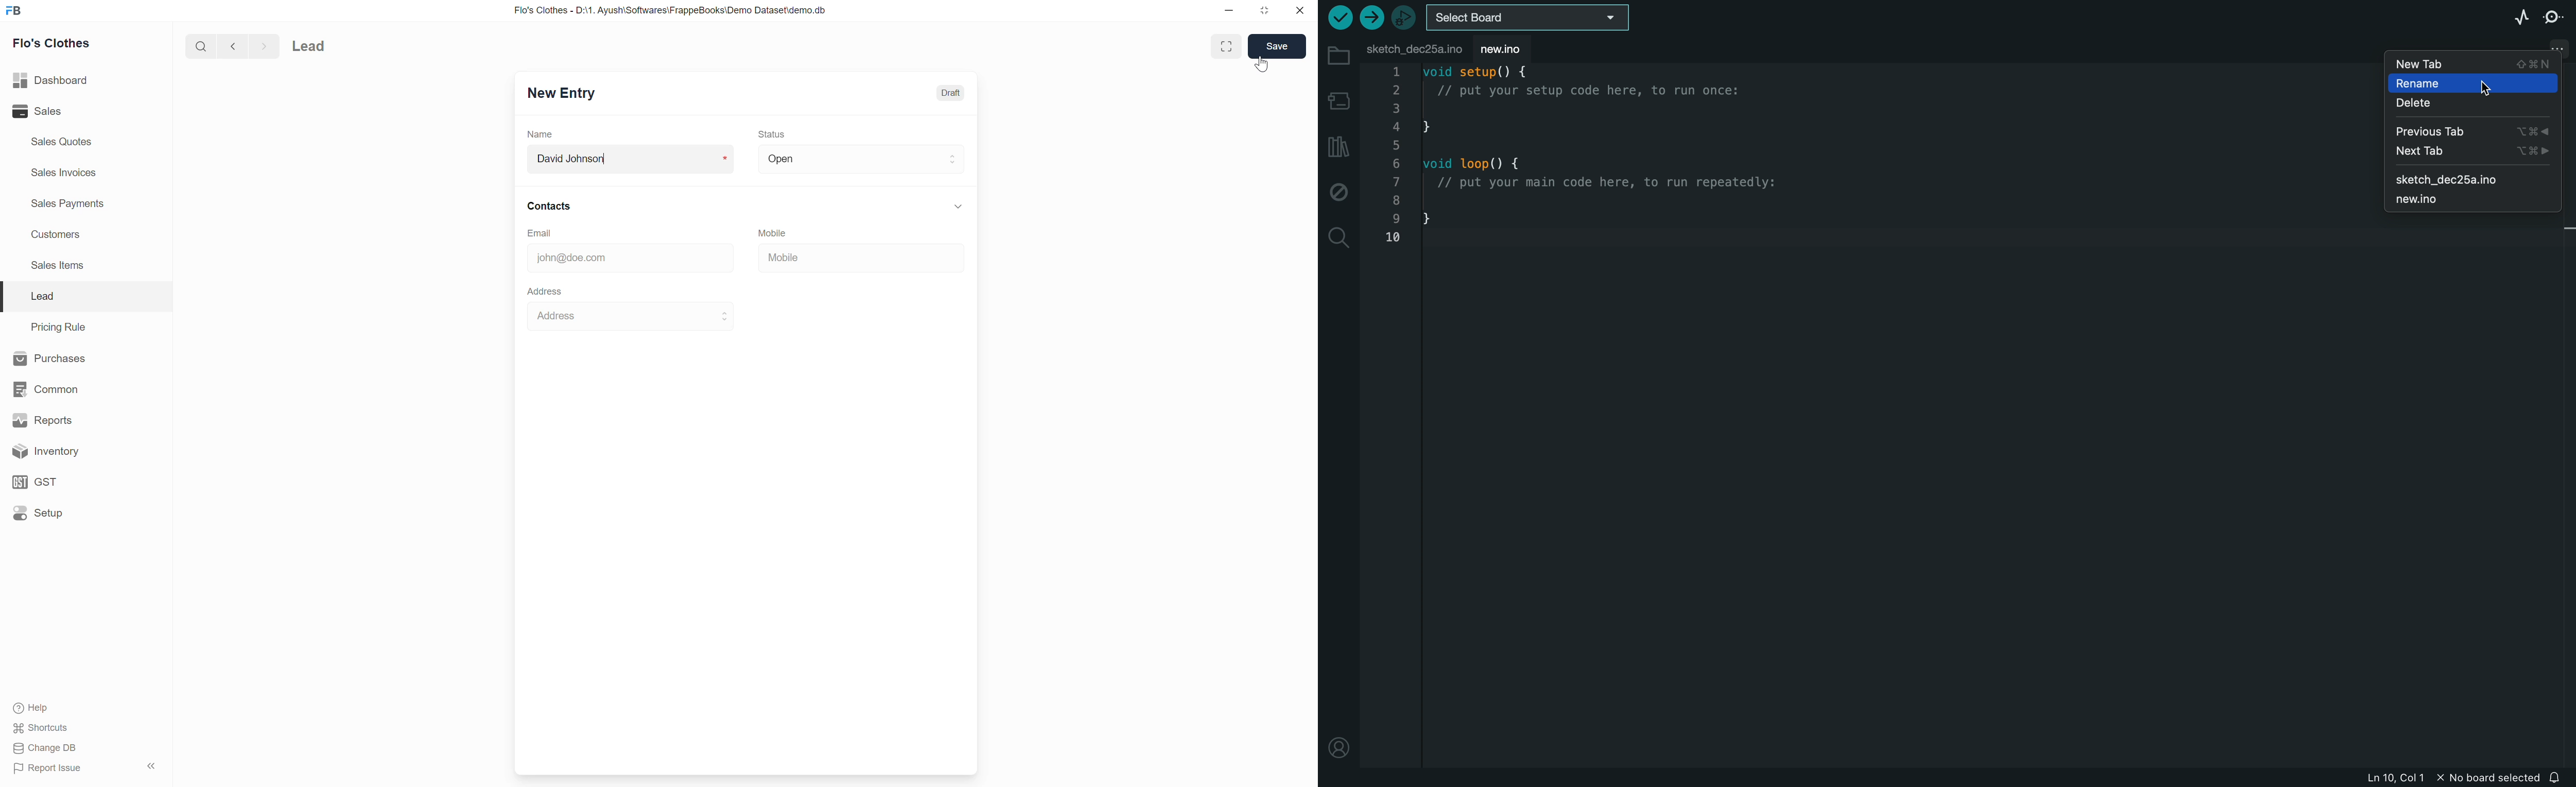 The height and width of the screenshot is (812, 2576). I want to click on Customers, so click(61, 235).